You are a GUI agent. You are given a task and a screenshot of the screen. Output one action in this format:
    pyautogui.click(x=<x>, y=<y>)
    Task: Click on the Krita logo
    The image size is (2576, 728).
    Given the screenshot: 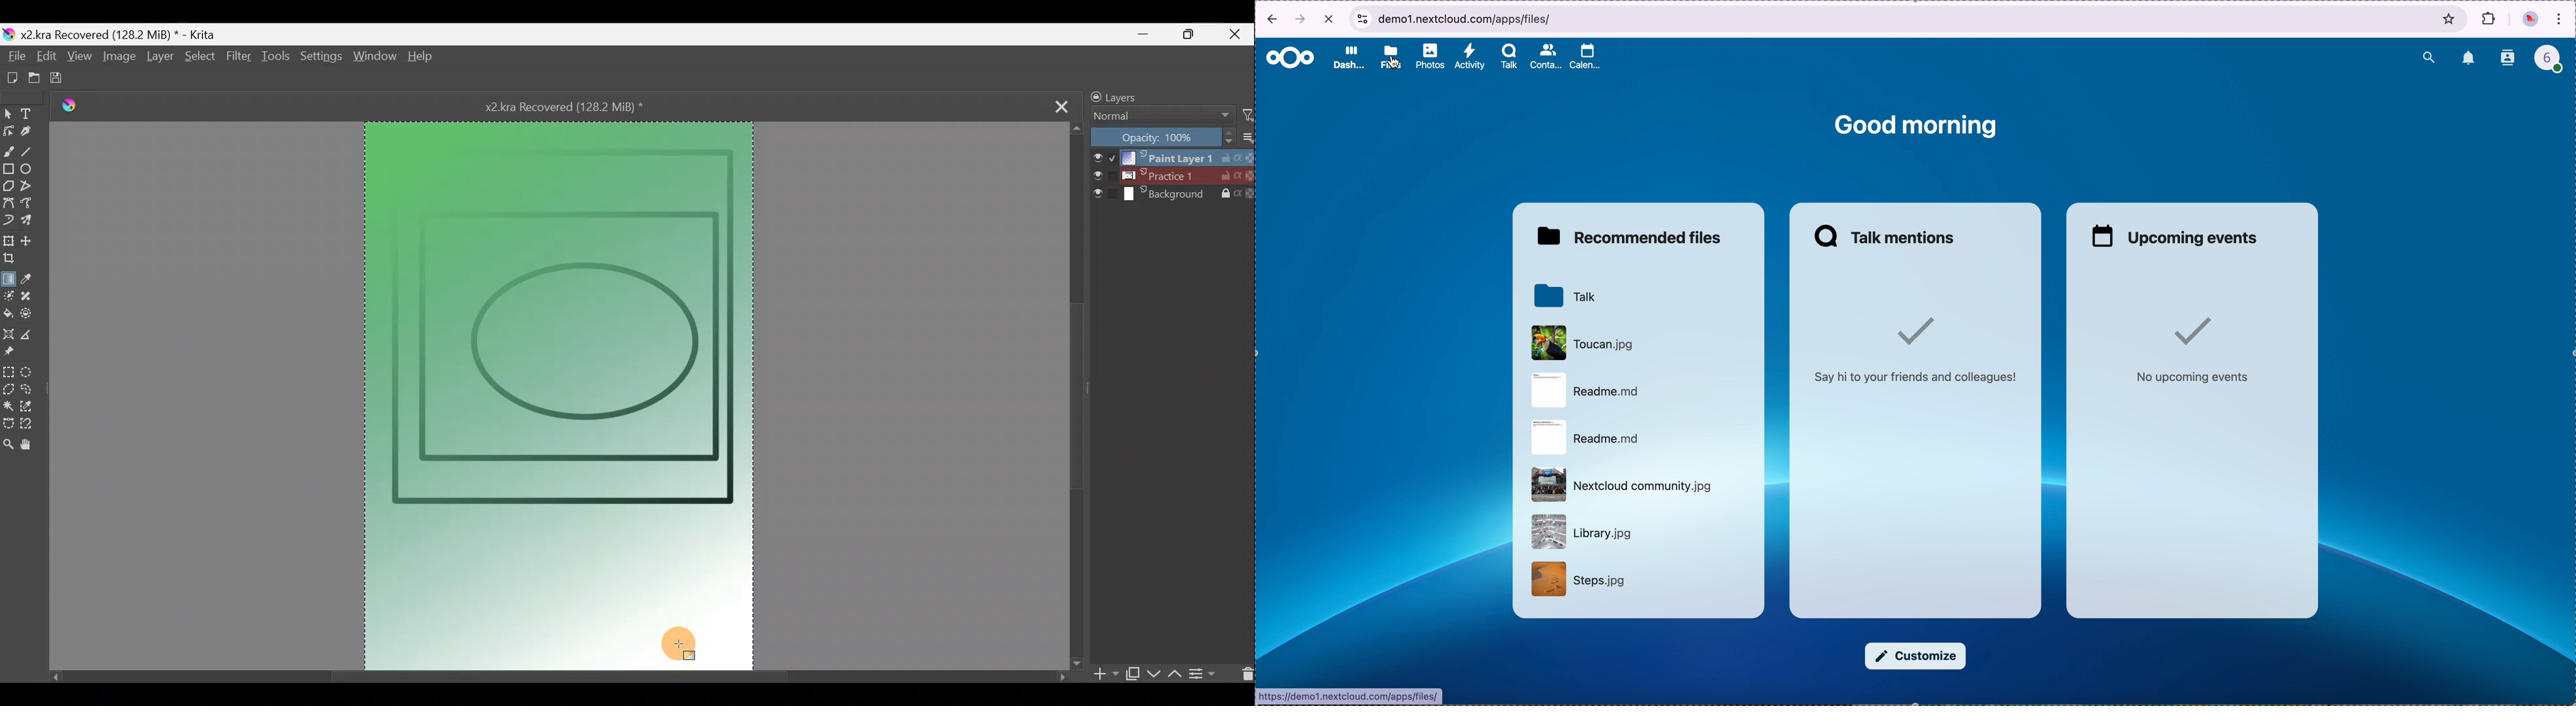 What is the action you would take?
    pyautogui.click(x=78, y=108)
    